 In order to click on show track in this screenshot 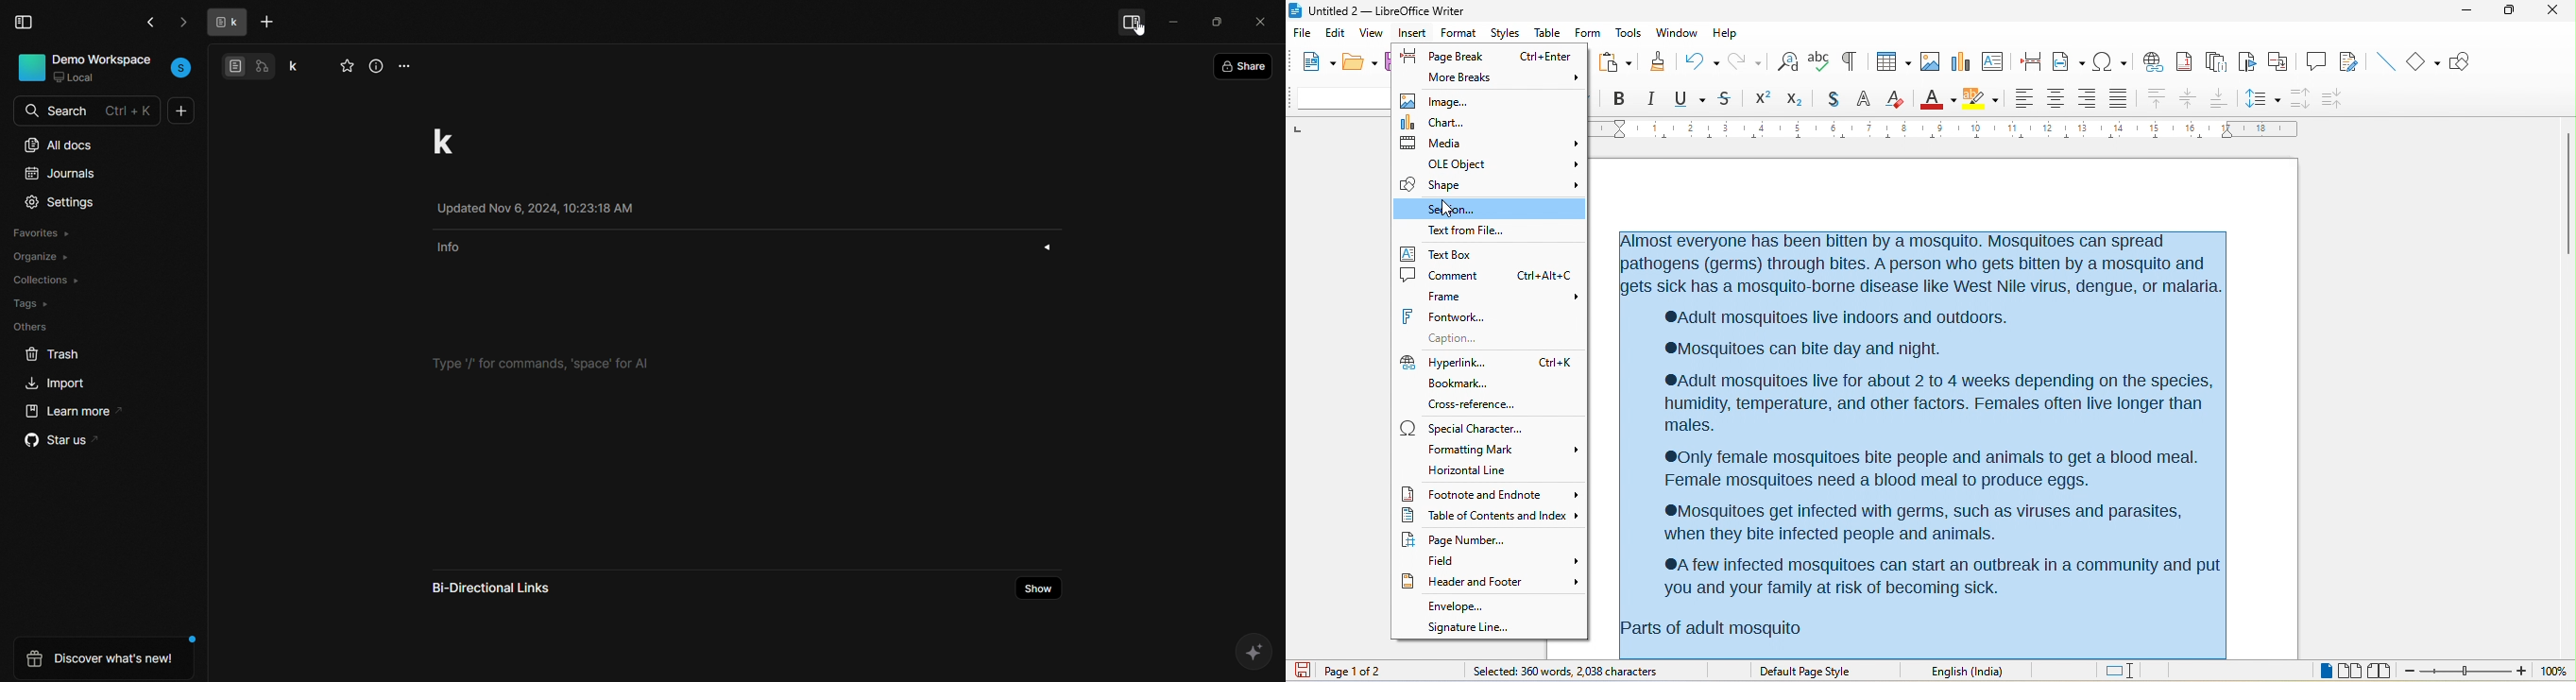, I will do `click(2355, 62)`.